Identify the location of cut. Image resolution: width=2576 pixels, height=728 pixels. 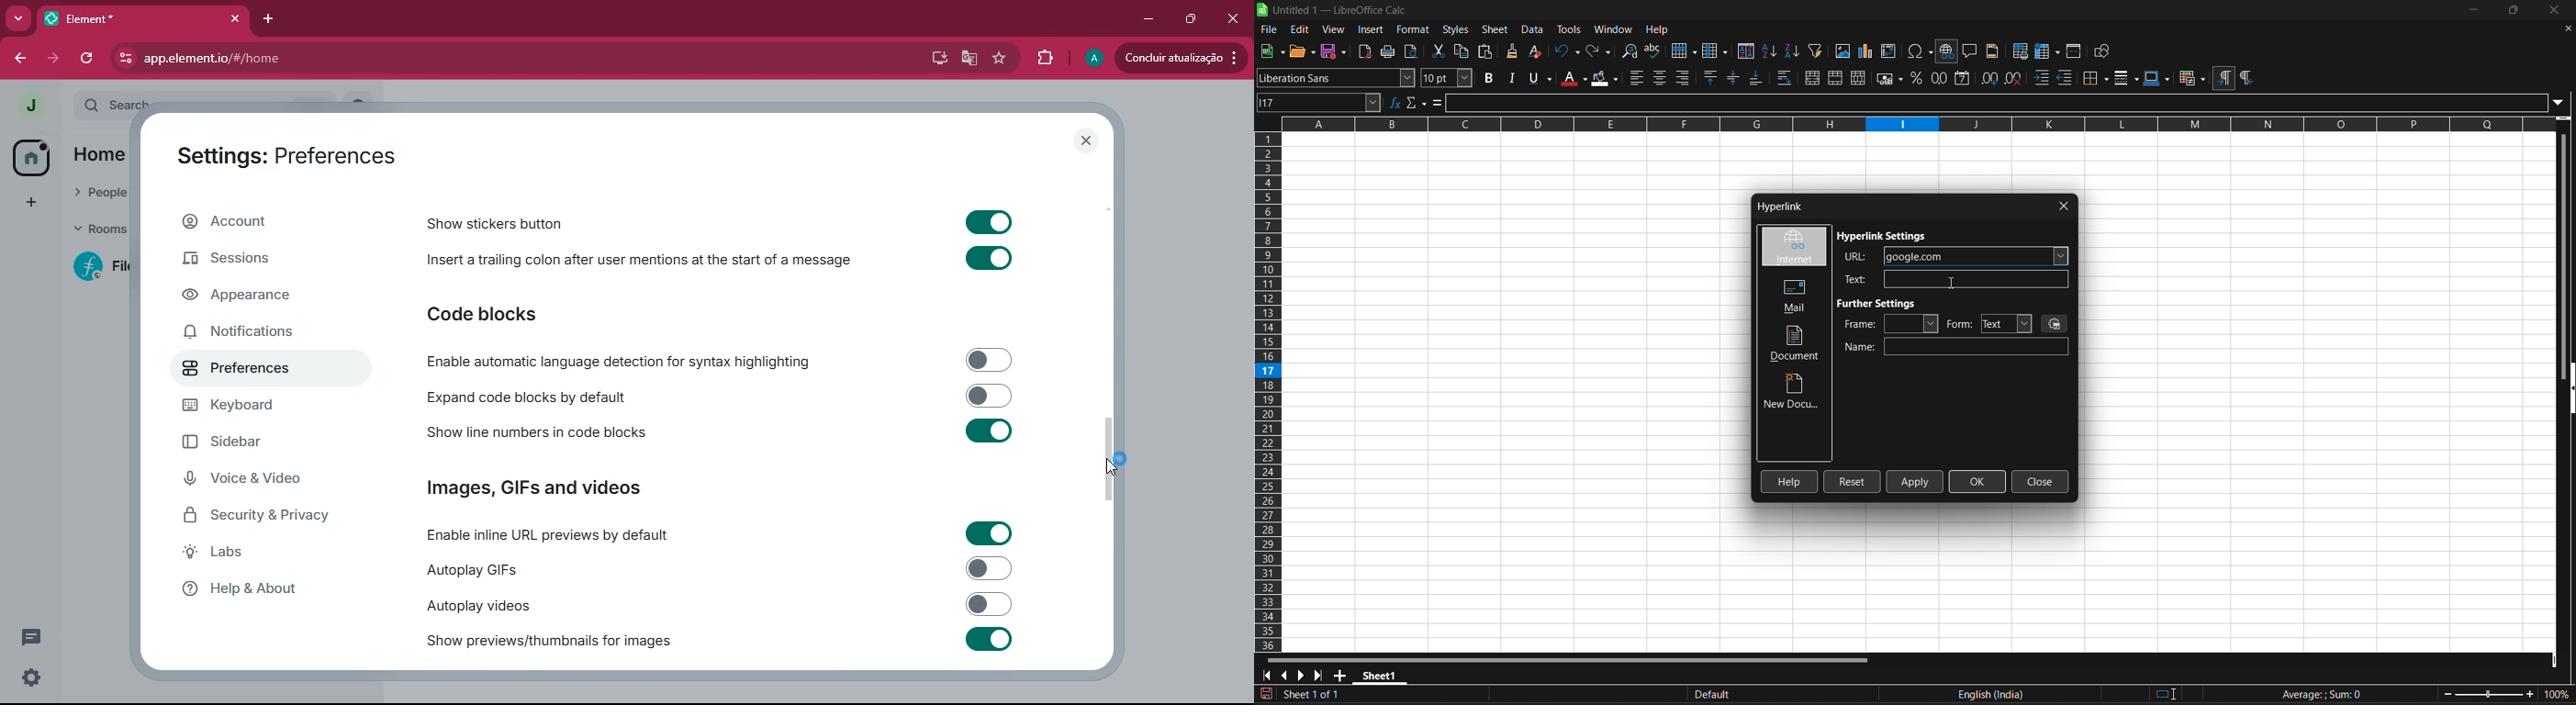
(1438, 50).